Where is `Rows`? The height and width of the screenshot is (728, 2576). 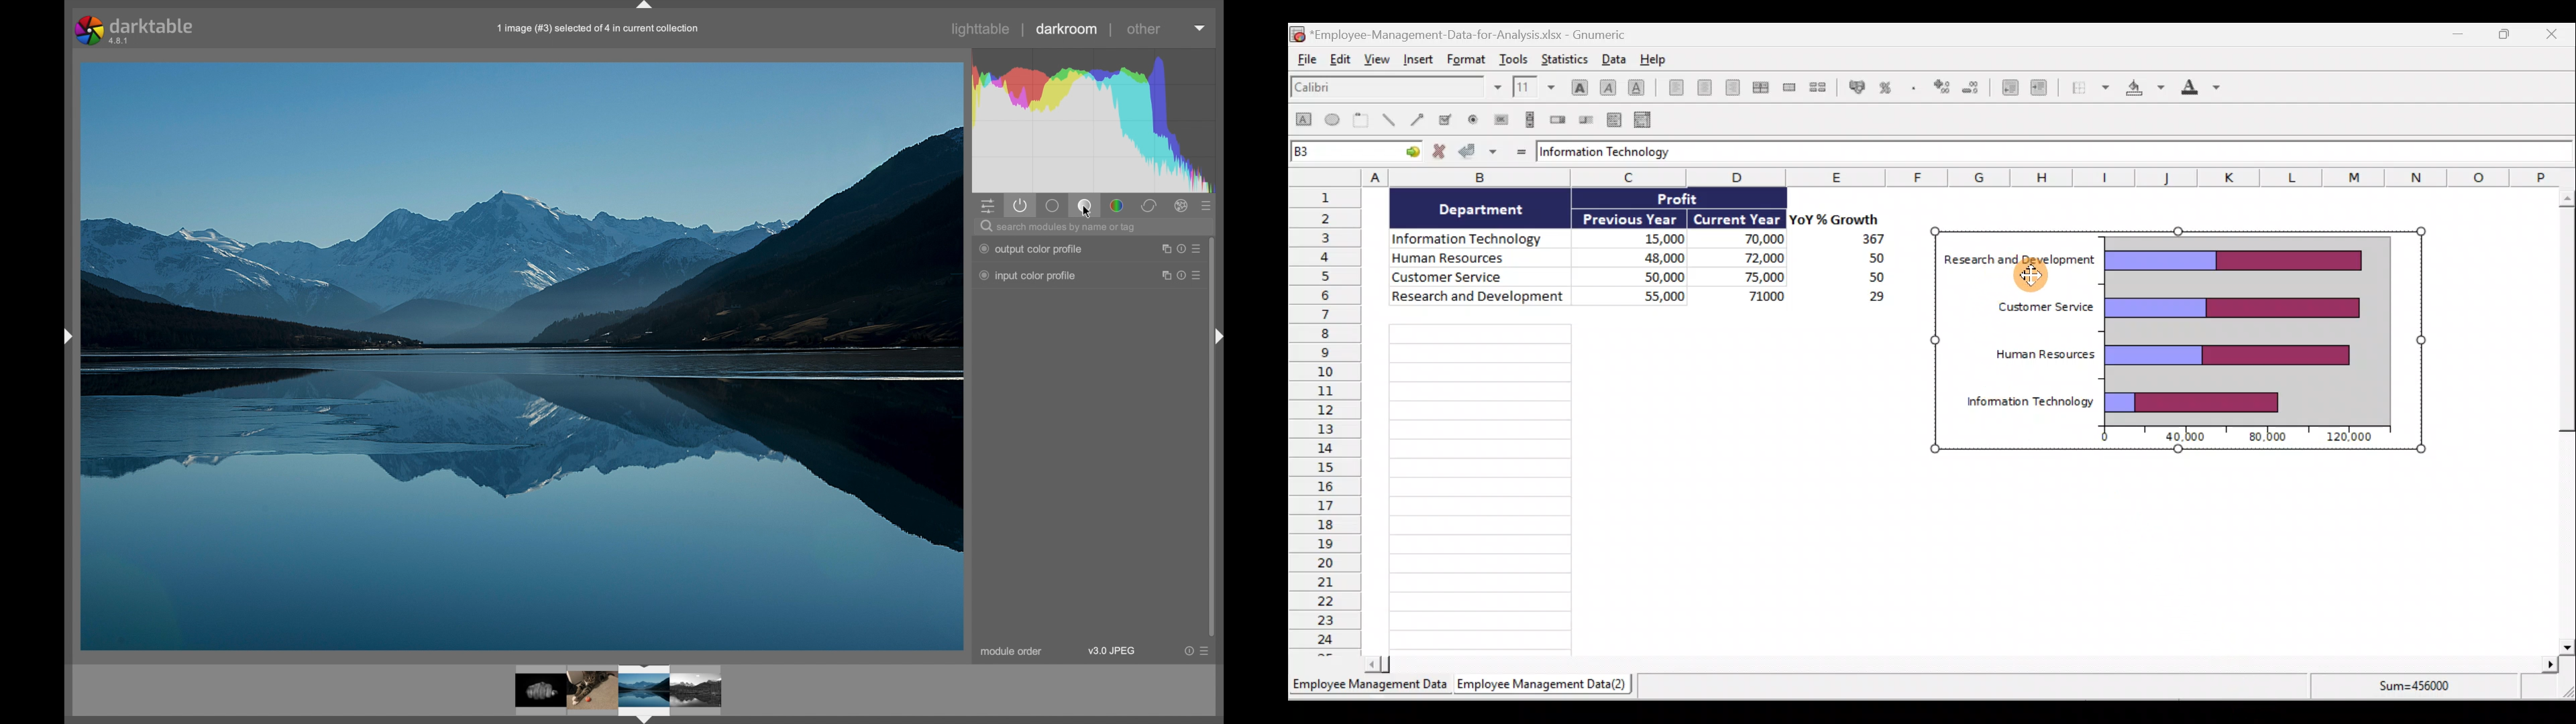
Rows is located at coordinates (1325, 420).